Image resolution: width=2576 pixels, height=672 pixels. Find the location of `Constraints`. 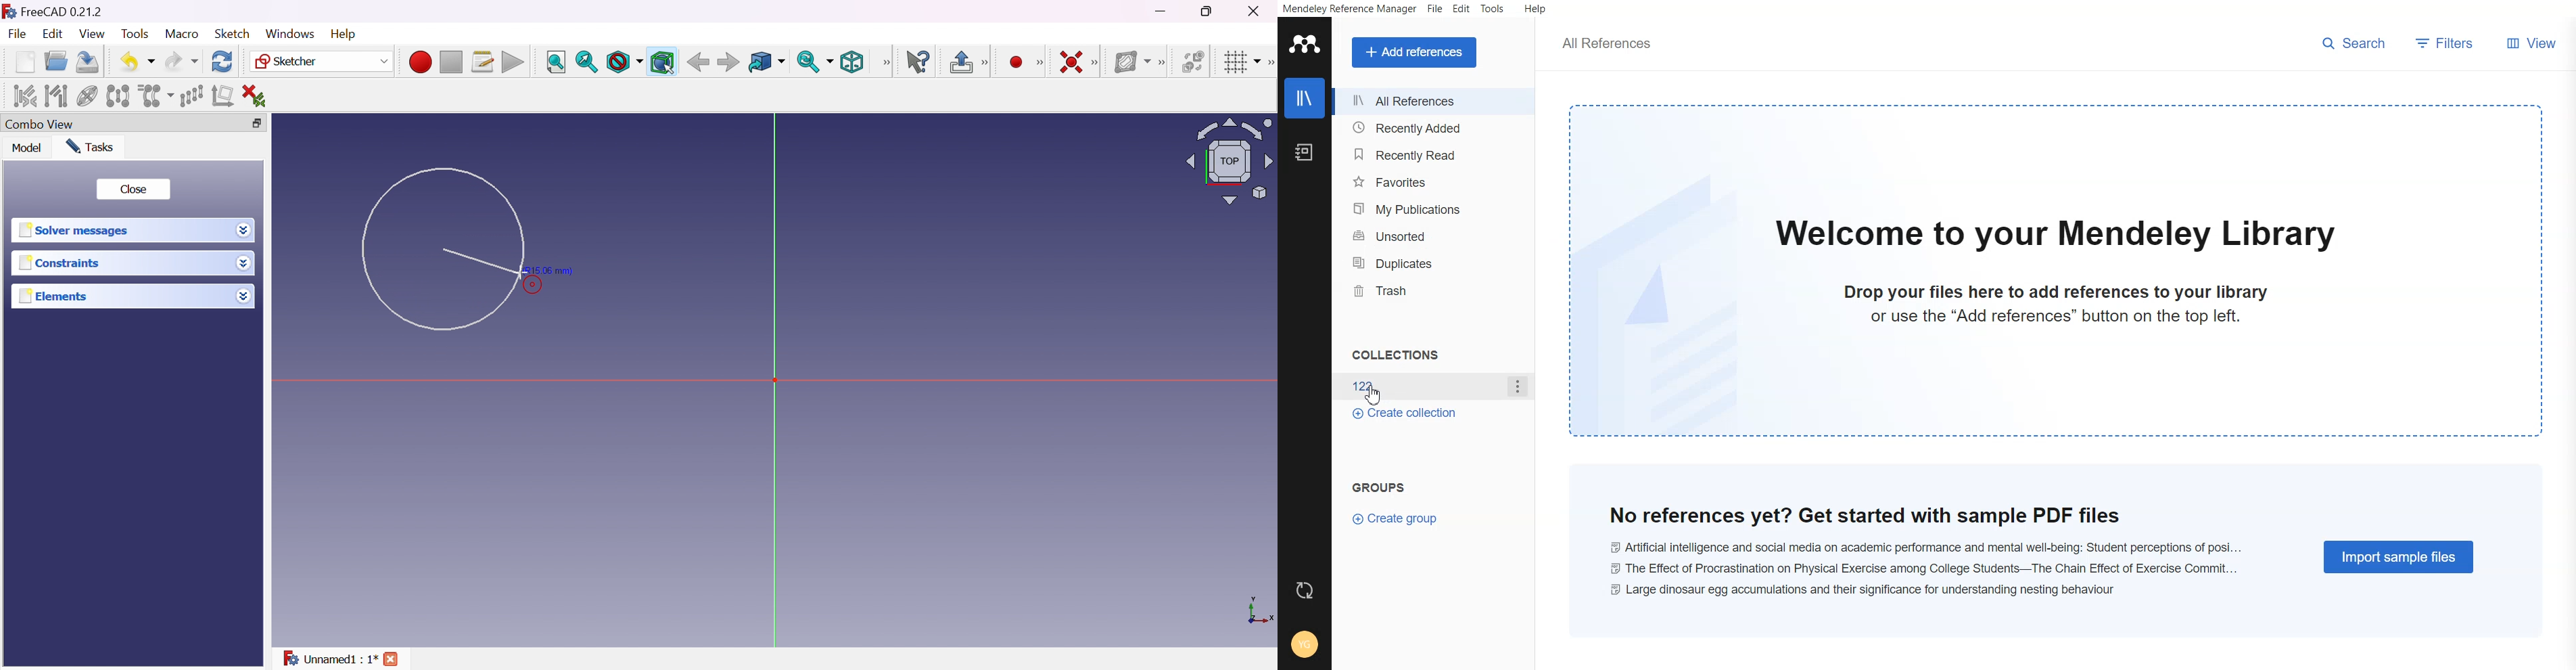

Constraints is located at coordinates (60, 264).